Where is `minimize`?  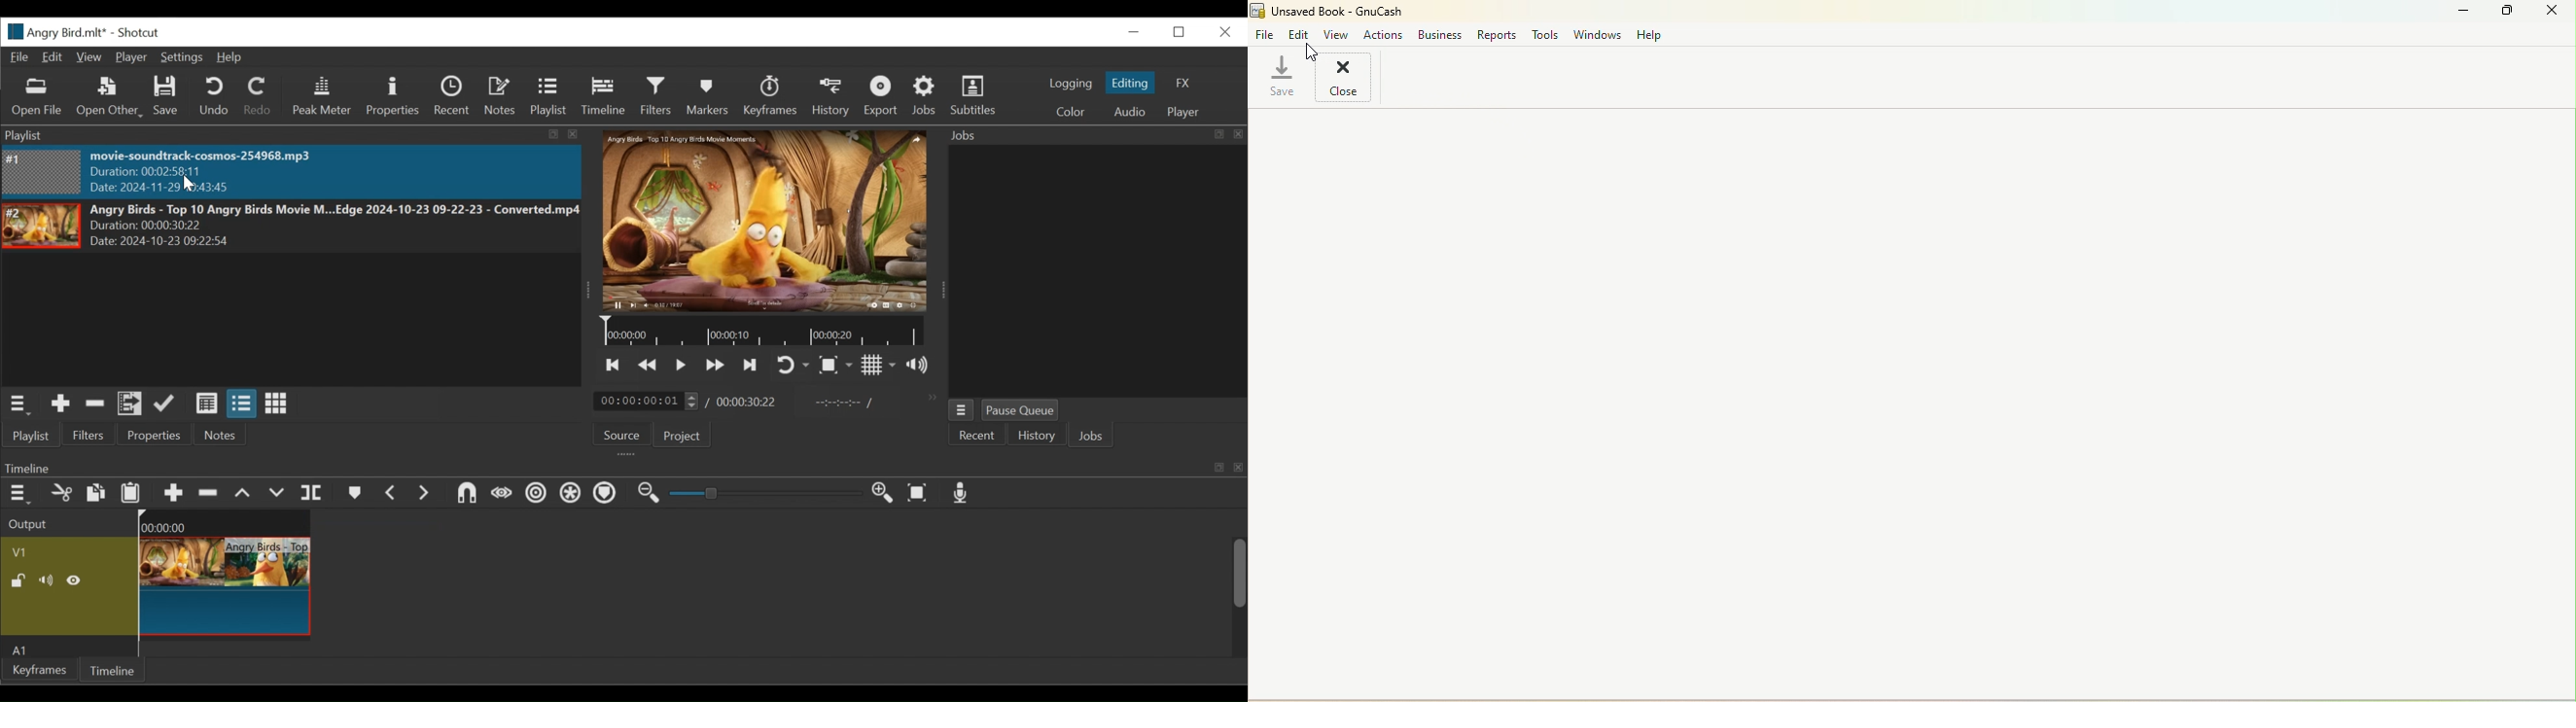
minimize is located at coordinates (1134, 30).